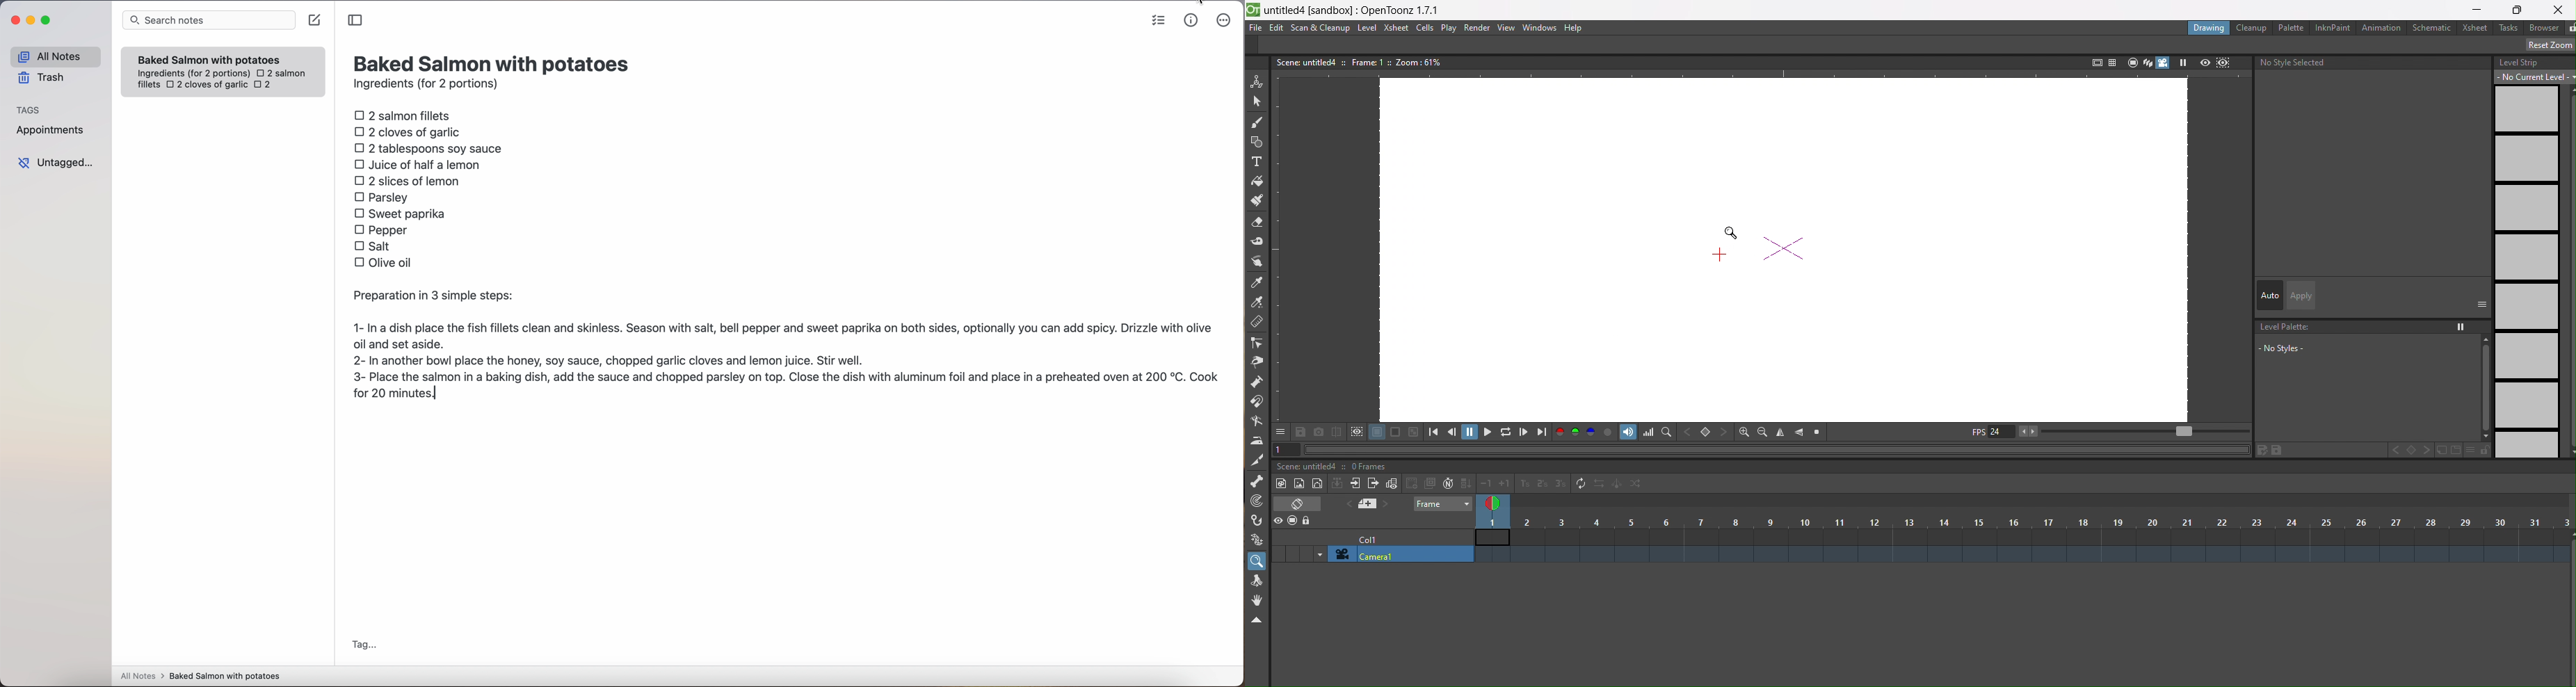 Image resolution: width=2576 pixels, height=700 pixels. What do you see at coordinates (1321, 29) in the screenshot?
I see `scan&cleanup` at bounding box center [1321, 29].